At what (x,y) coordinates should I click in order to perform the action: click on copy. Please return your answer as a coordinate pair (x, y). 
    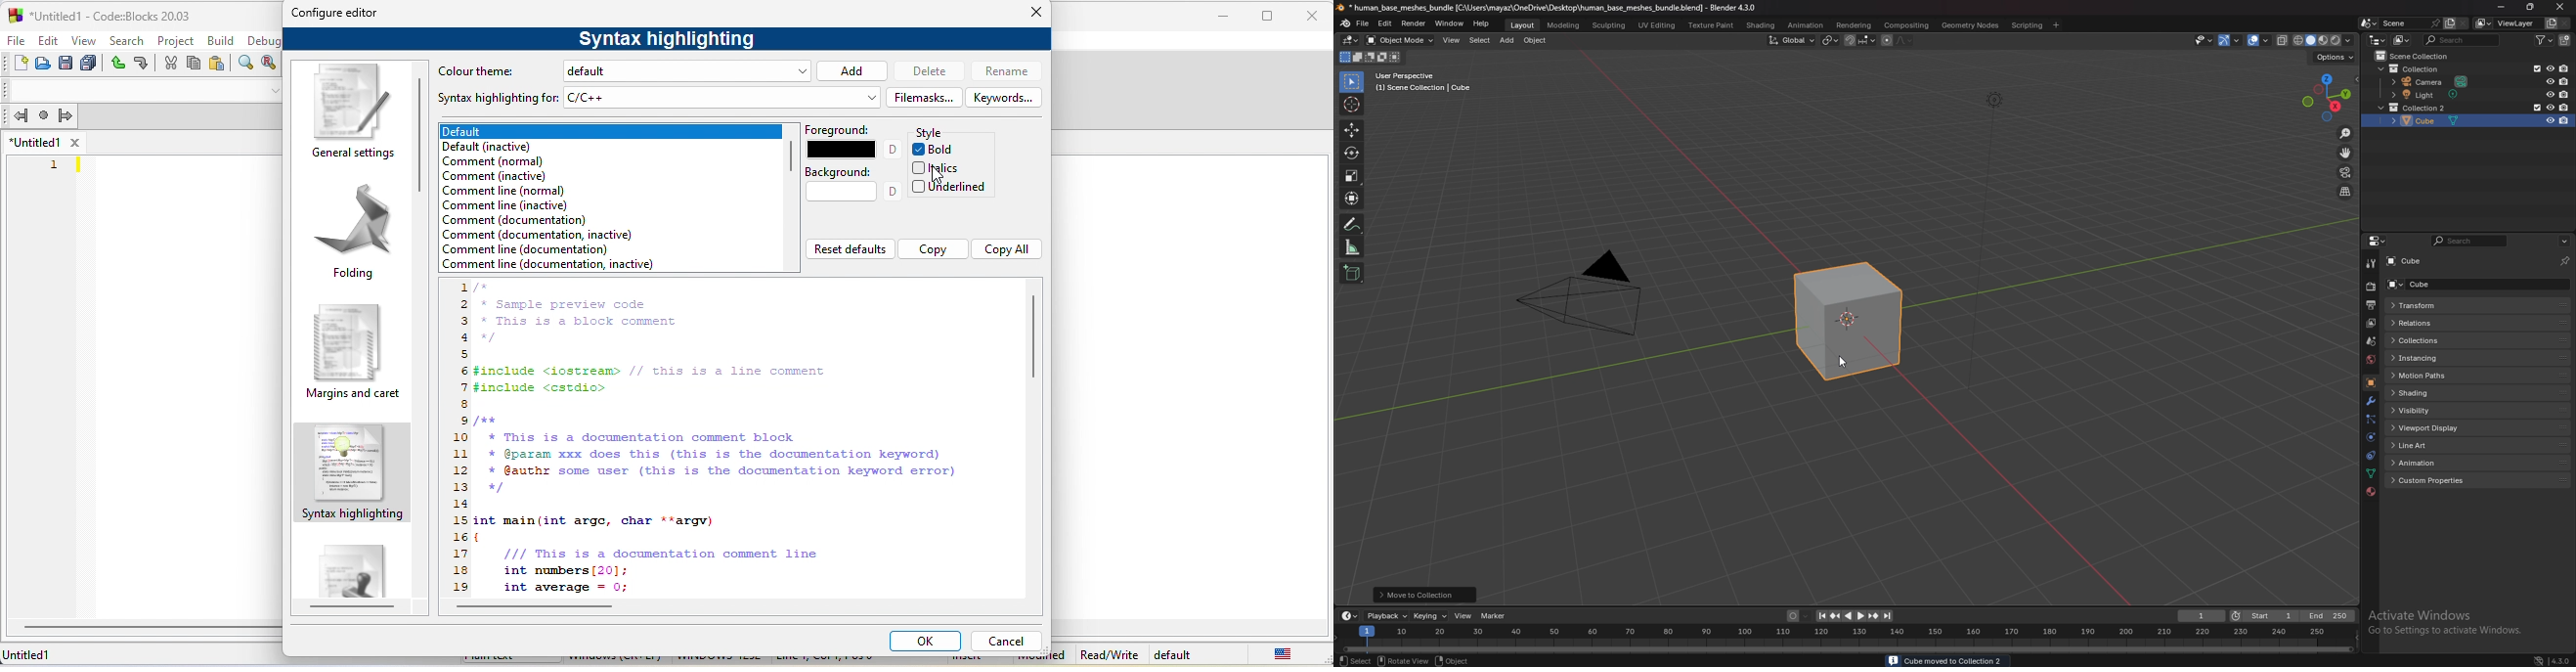
    Looking at the image, I should click on (933, 249).